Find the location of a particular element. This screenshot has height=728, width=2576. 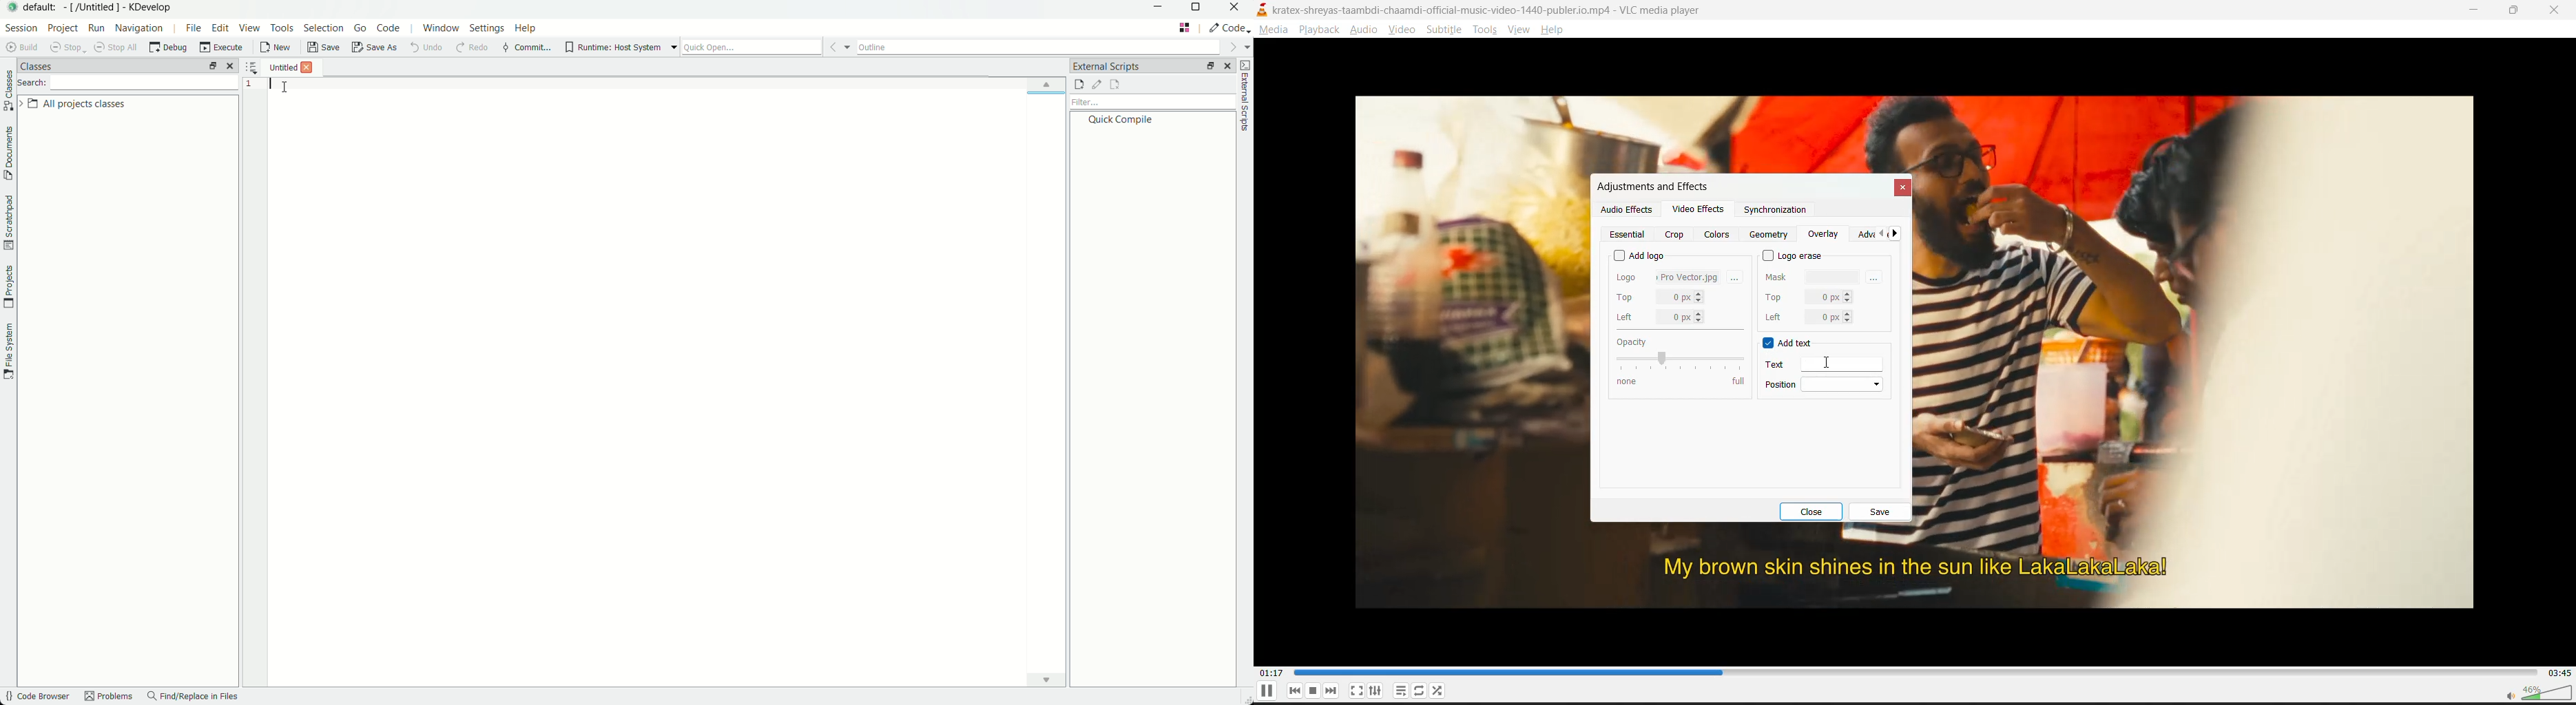

view is located at coordinates (249, 28).